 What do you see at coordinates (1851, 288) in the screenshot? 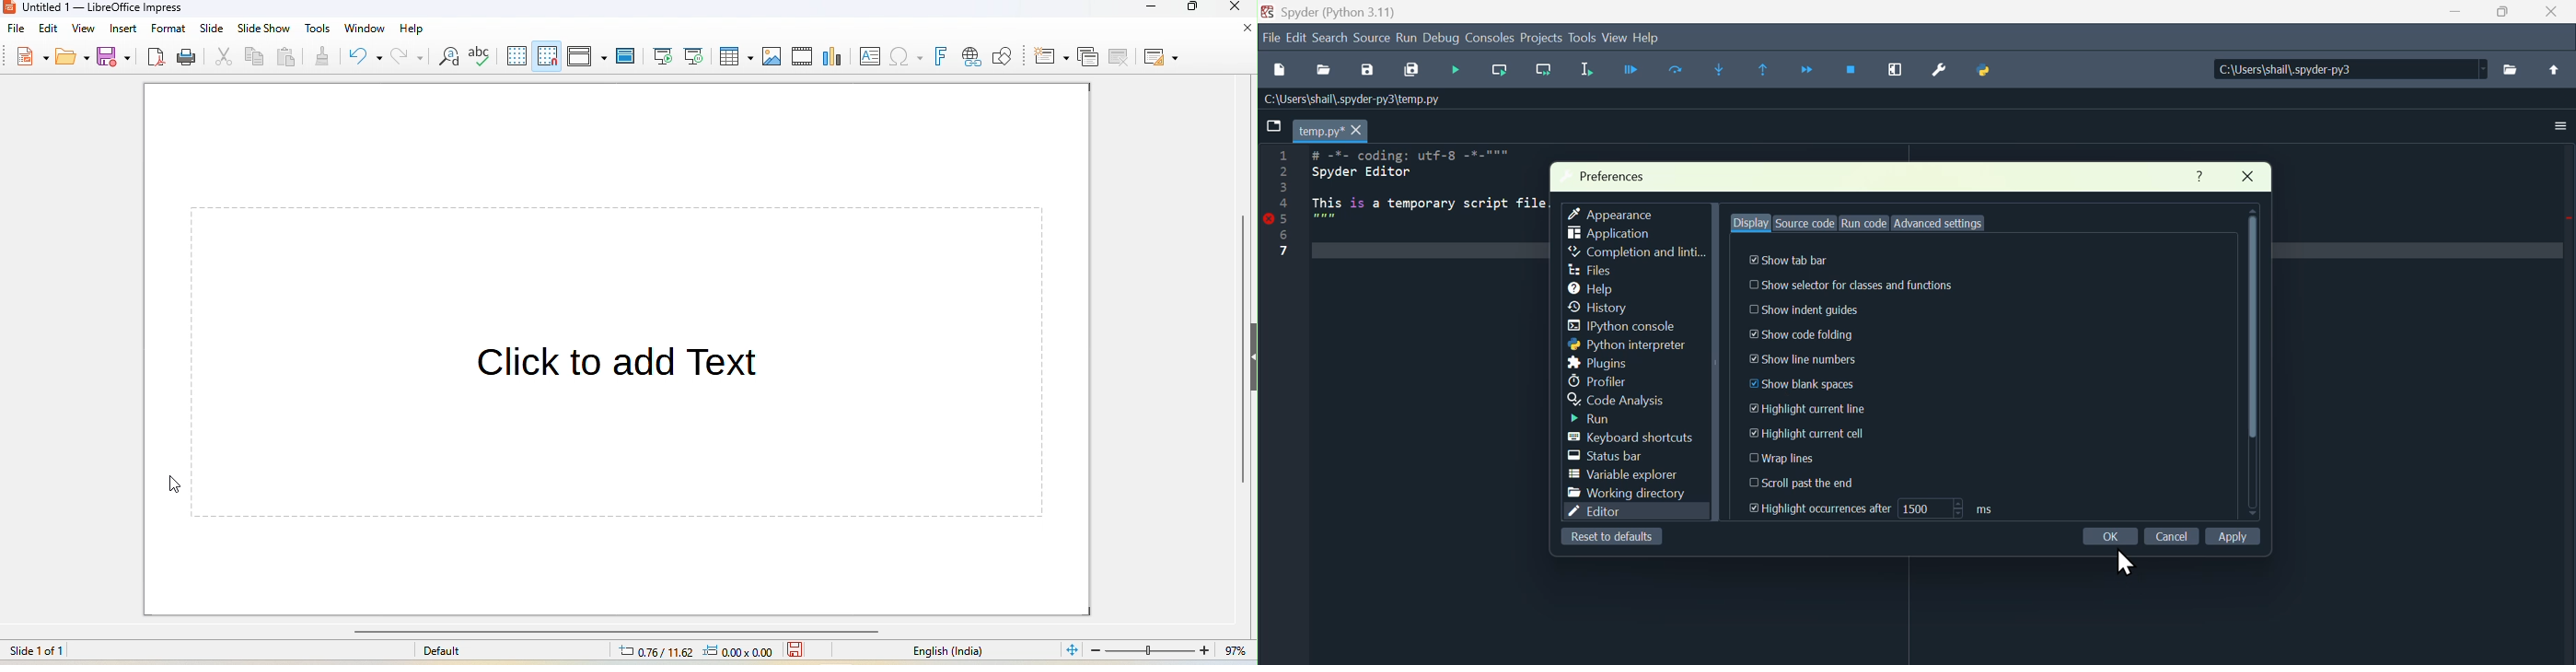
I see `Show selector for classes and functions` at bounding box center [1851, 288].